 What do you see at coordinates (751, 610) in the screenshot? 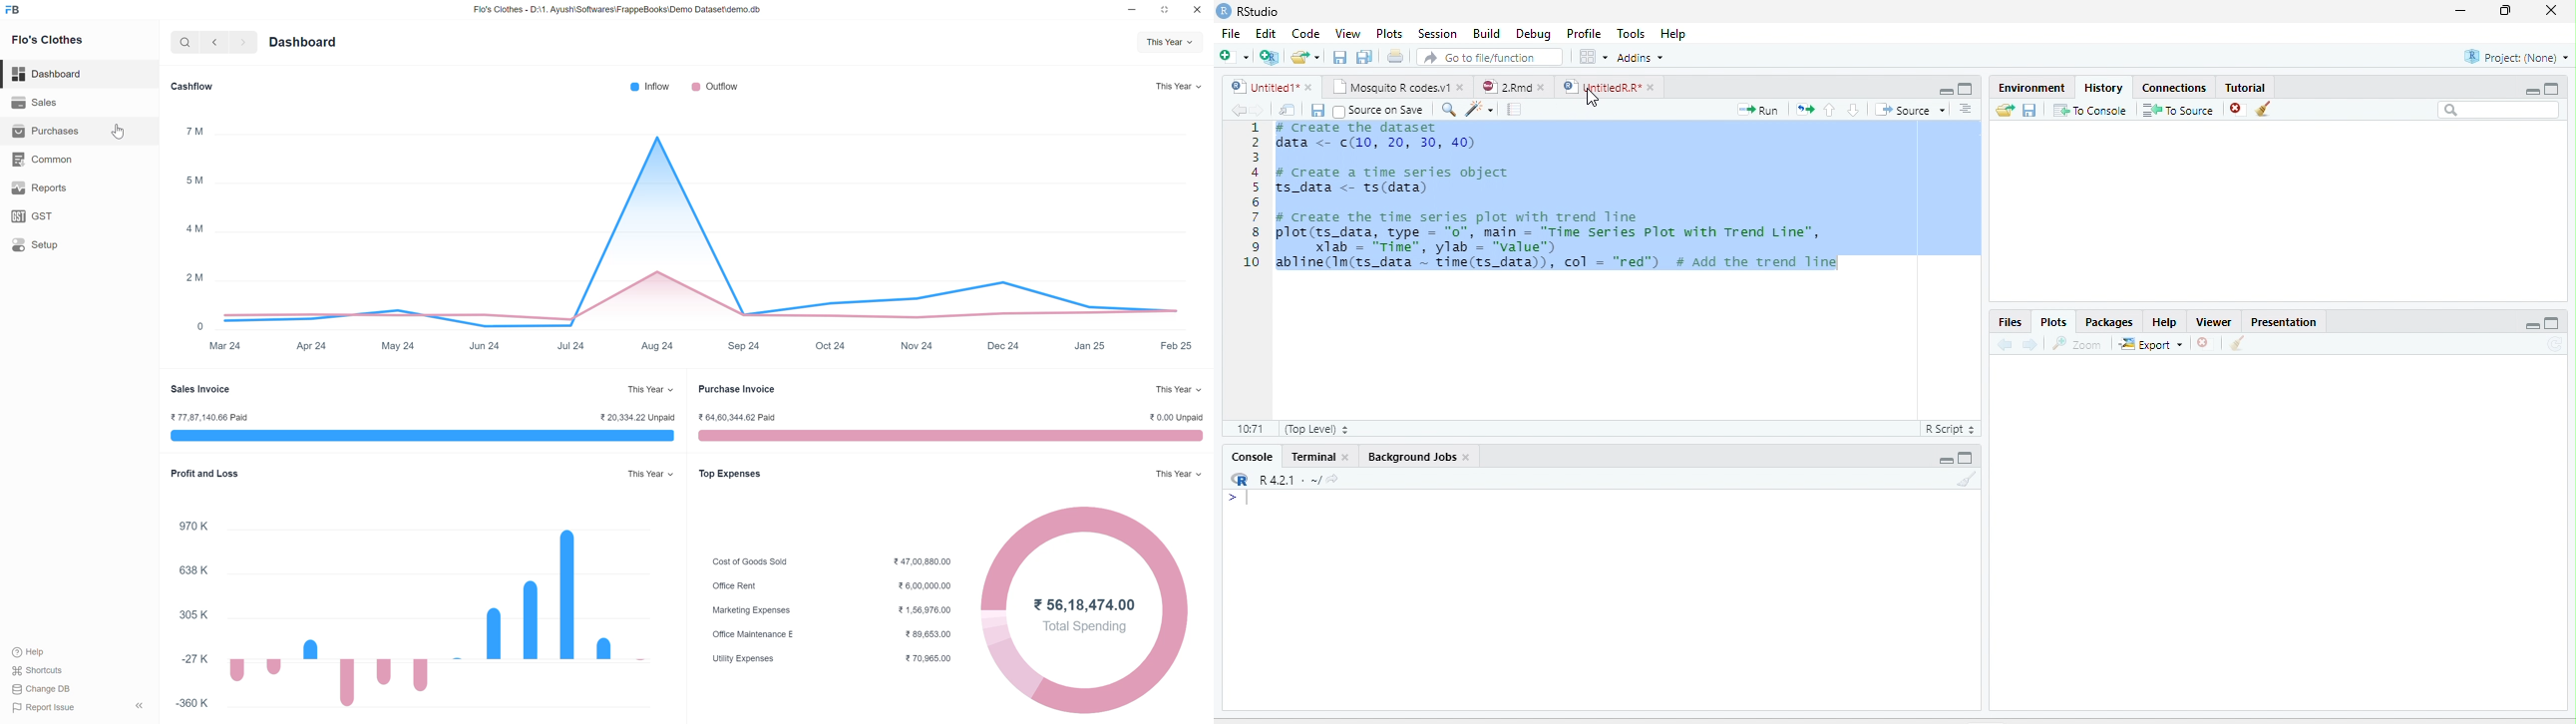
I see `Marketing Expenses` at bounding box center [751, 610].